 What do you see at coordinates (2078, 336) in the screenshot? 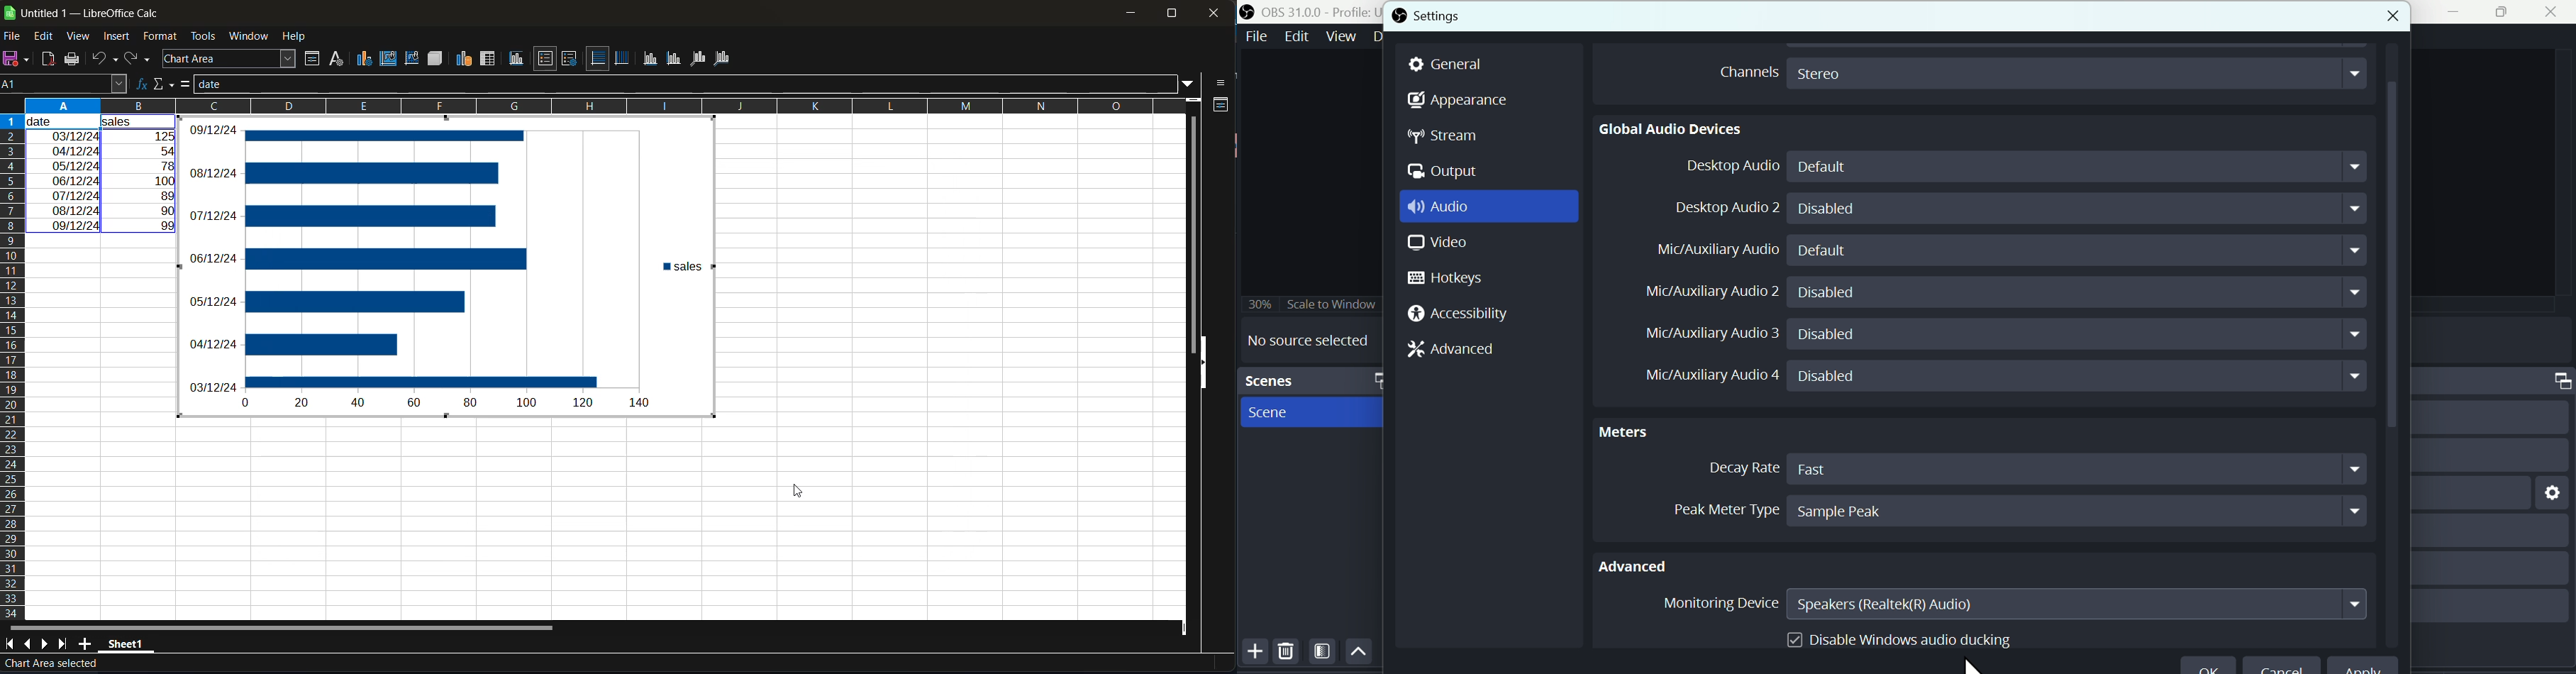
I see `Disabled` at bounding box center [2078, 336].